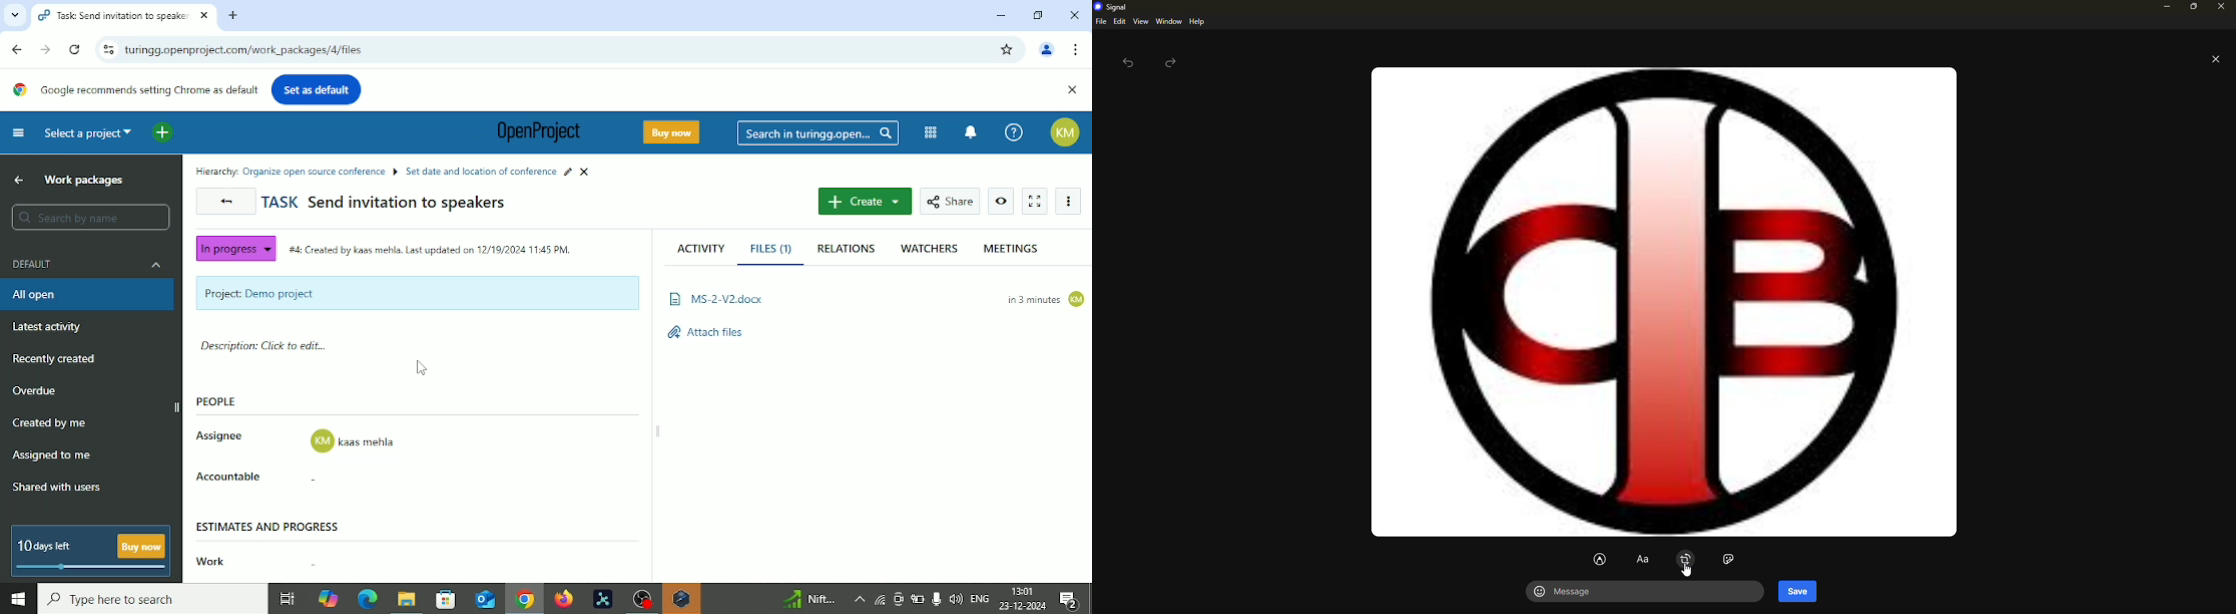 The height and width of the screenshot is (616, 2240). What do you see at coordinates (17, 600) in the screenshot?
I see `Windows` at bounding box center [17, 600].